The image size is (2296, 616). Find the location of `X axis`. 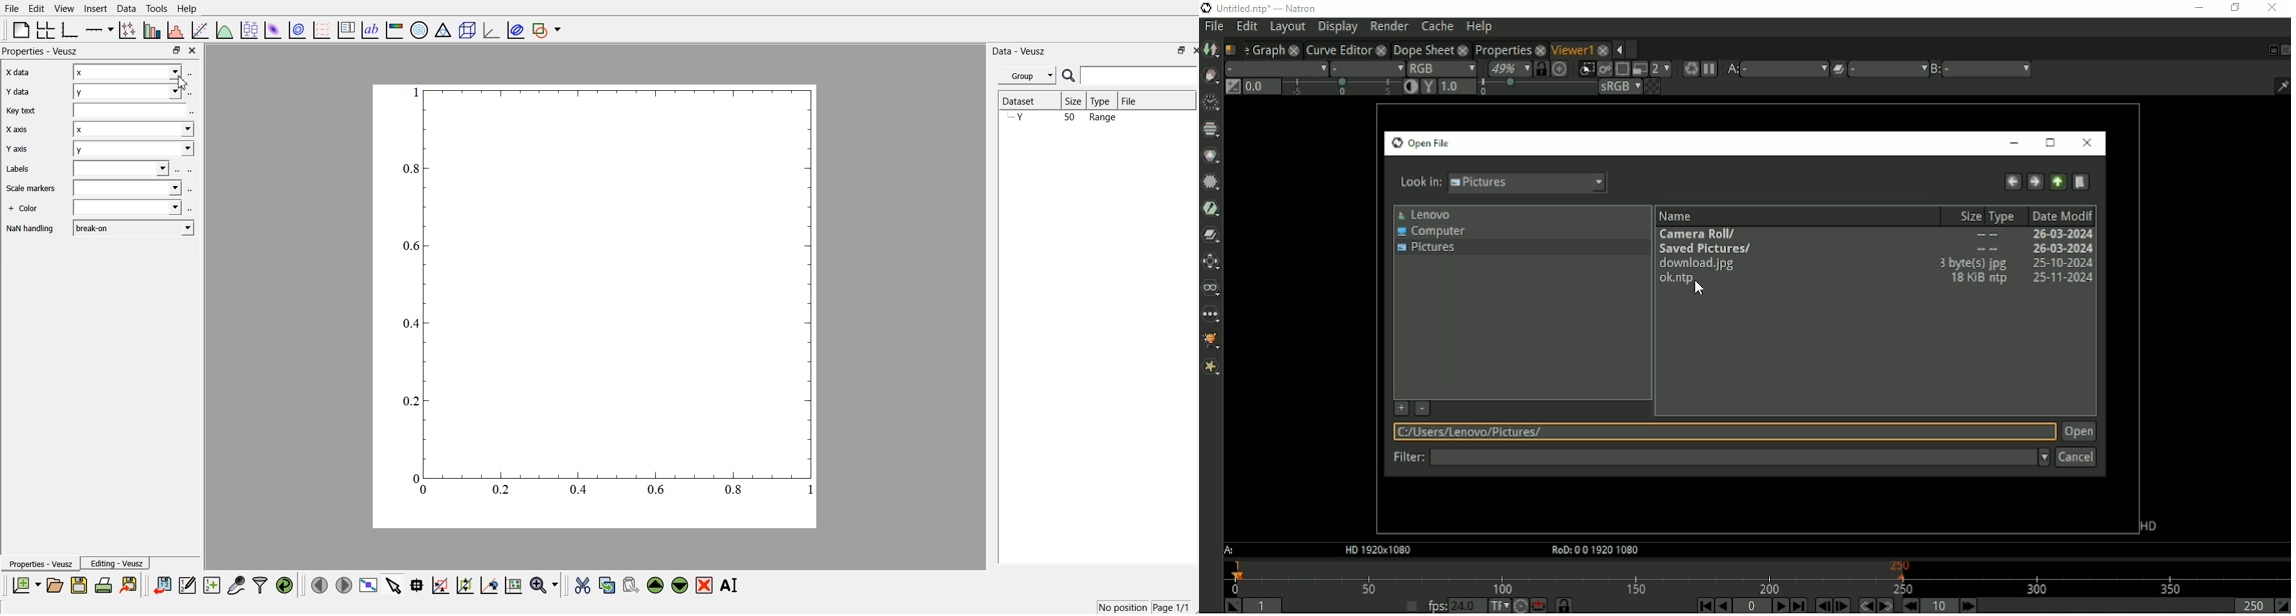

X axis is located at coordinates (24, 130).